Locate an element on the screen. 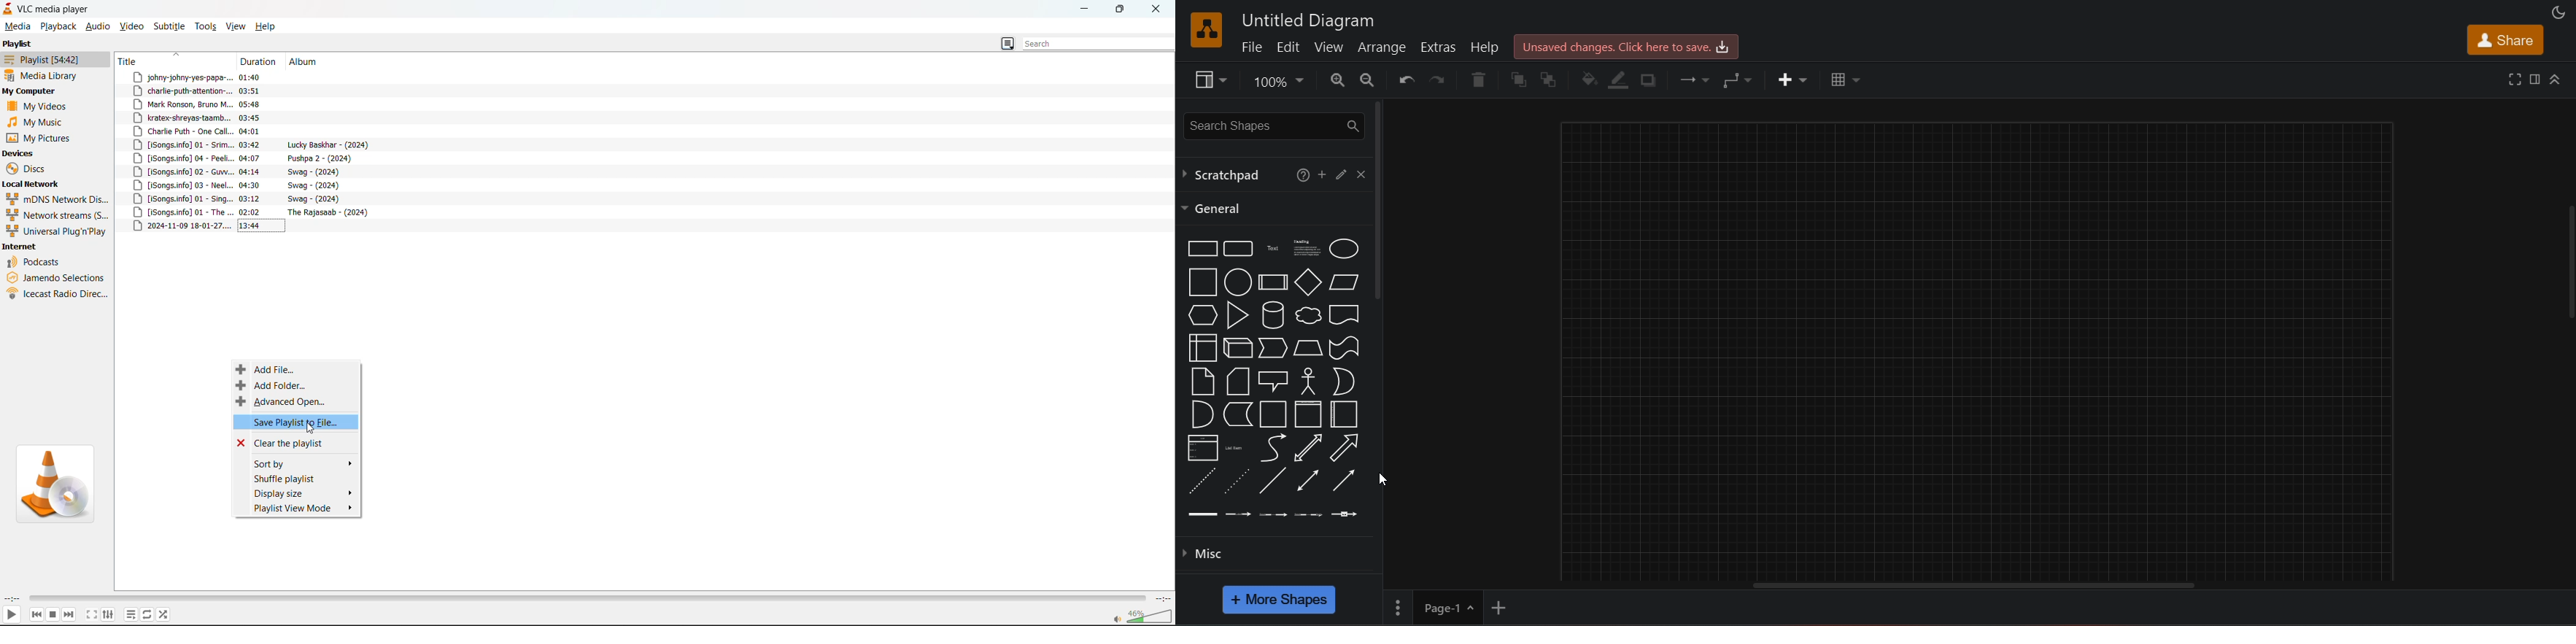  and is located at coordinates (1199, 413).